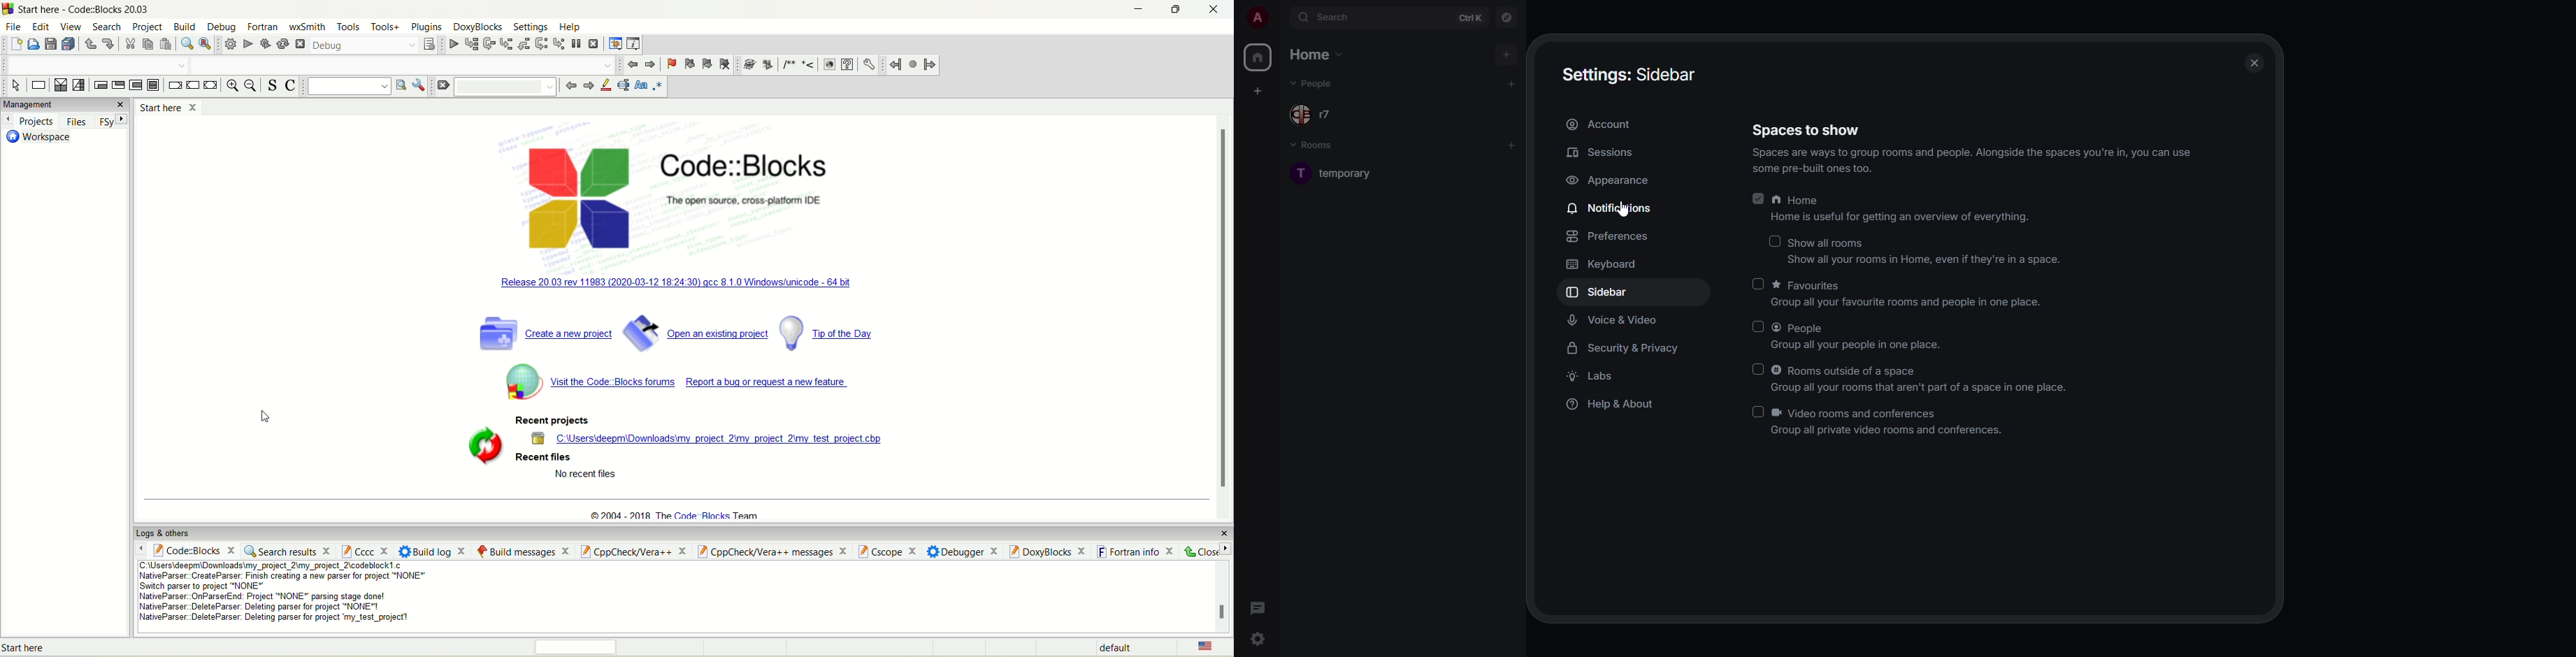 This screenshot has height=672, width=2576. I want to click on build log, so click(435, 552).